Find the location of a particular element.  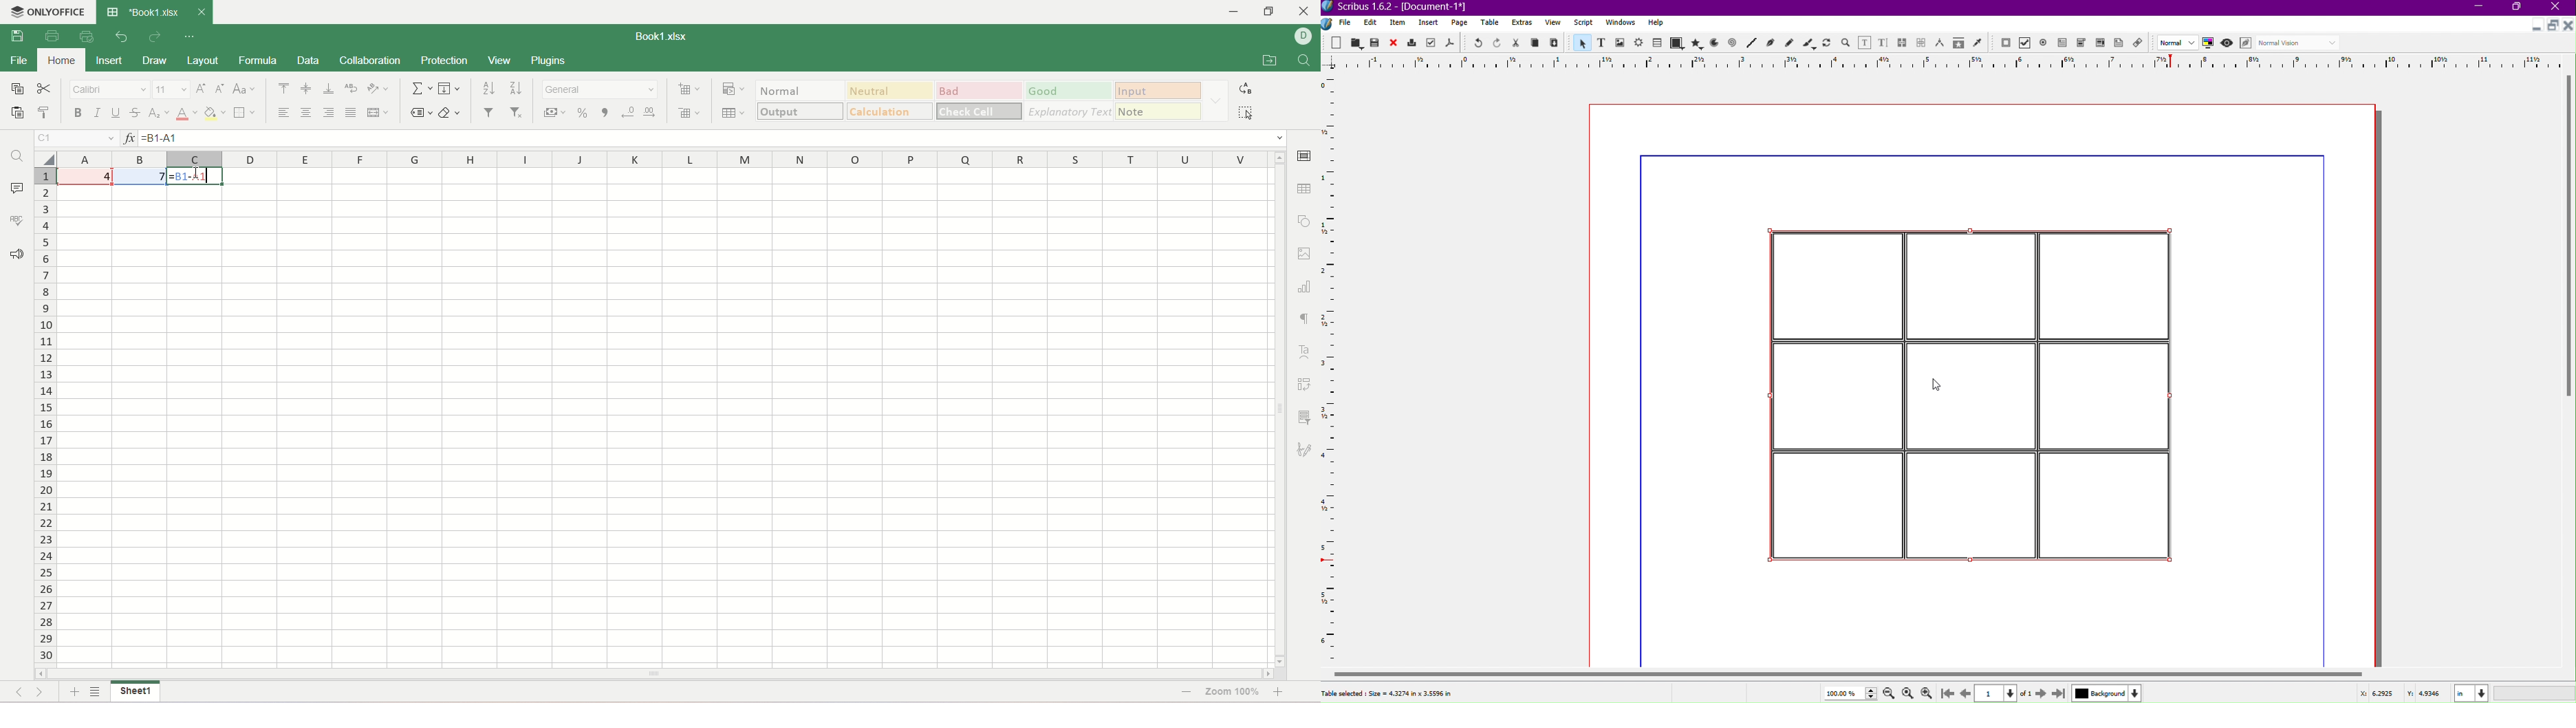

number format is located at coordinates (600, 89).